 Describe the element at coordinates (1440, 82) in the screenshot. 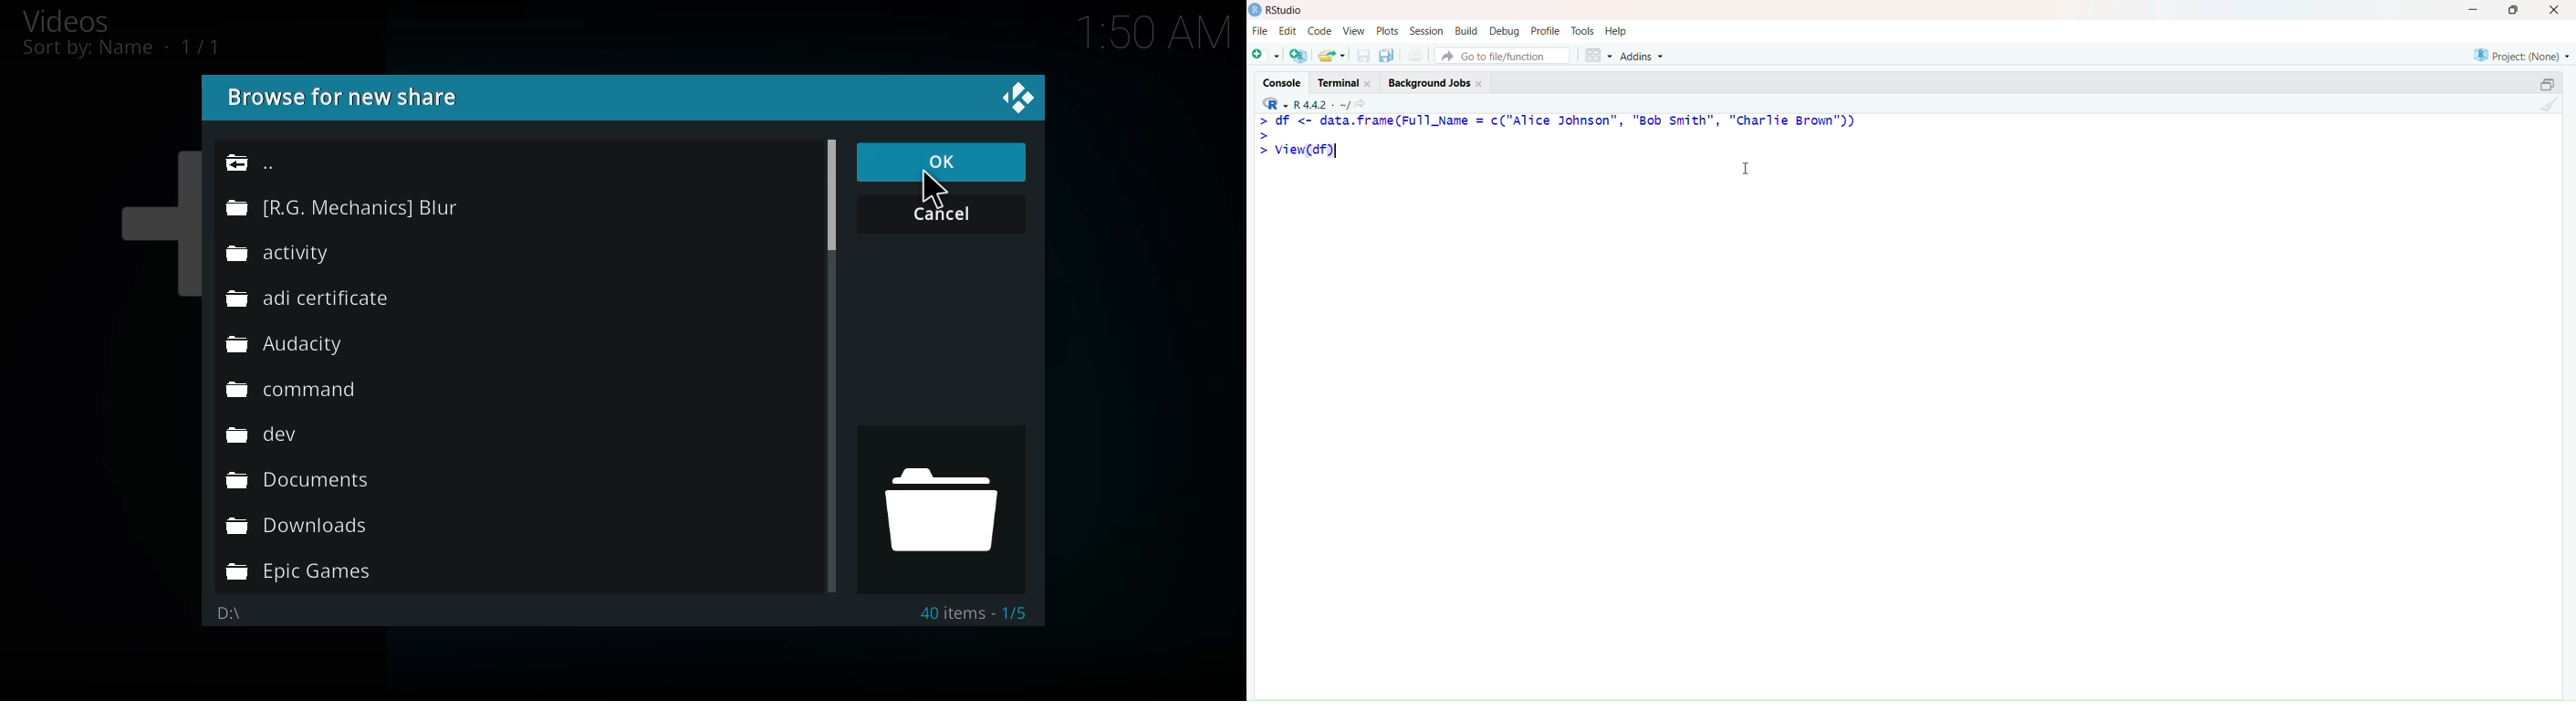

I see `Background Jobs` at that location.